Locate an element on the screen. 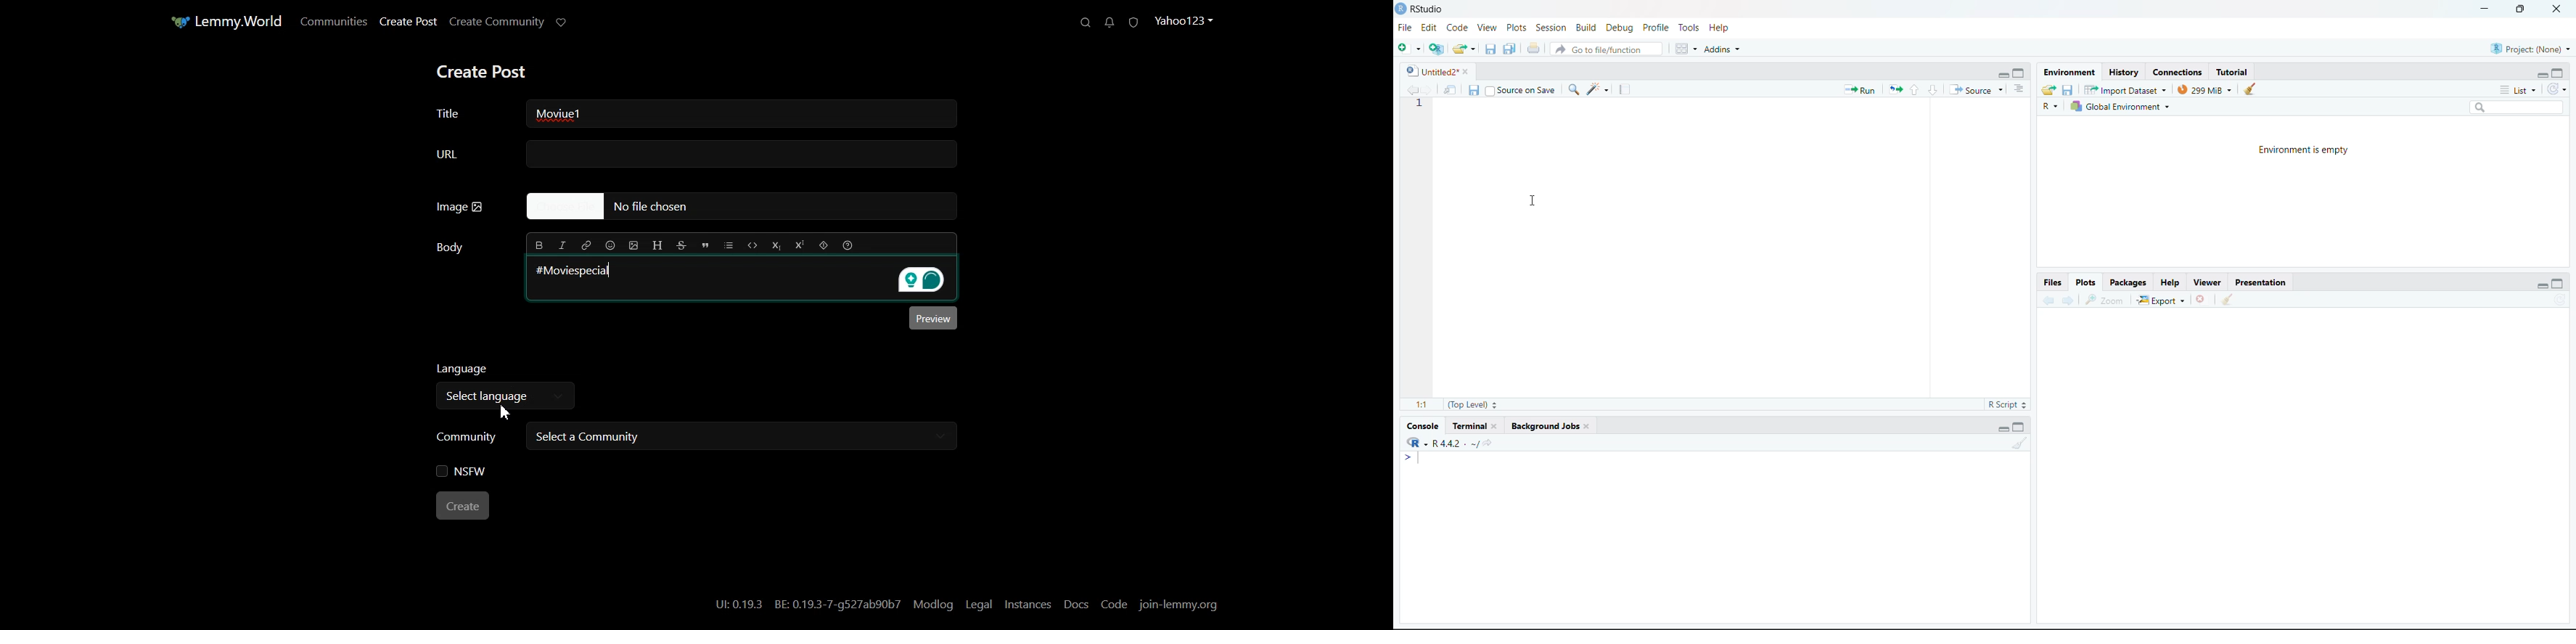 The image size is (2576, 644). zoom is located at coordinates (2103, 299).